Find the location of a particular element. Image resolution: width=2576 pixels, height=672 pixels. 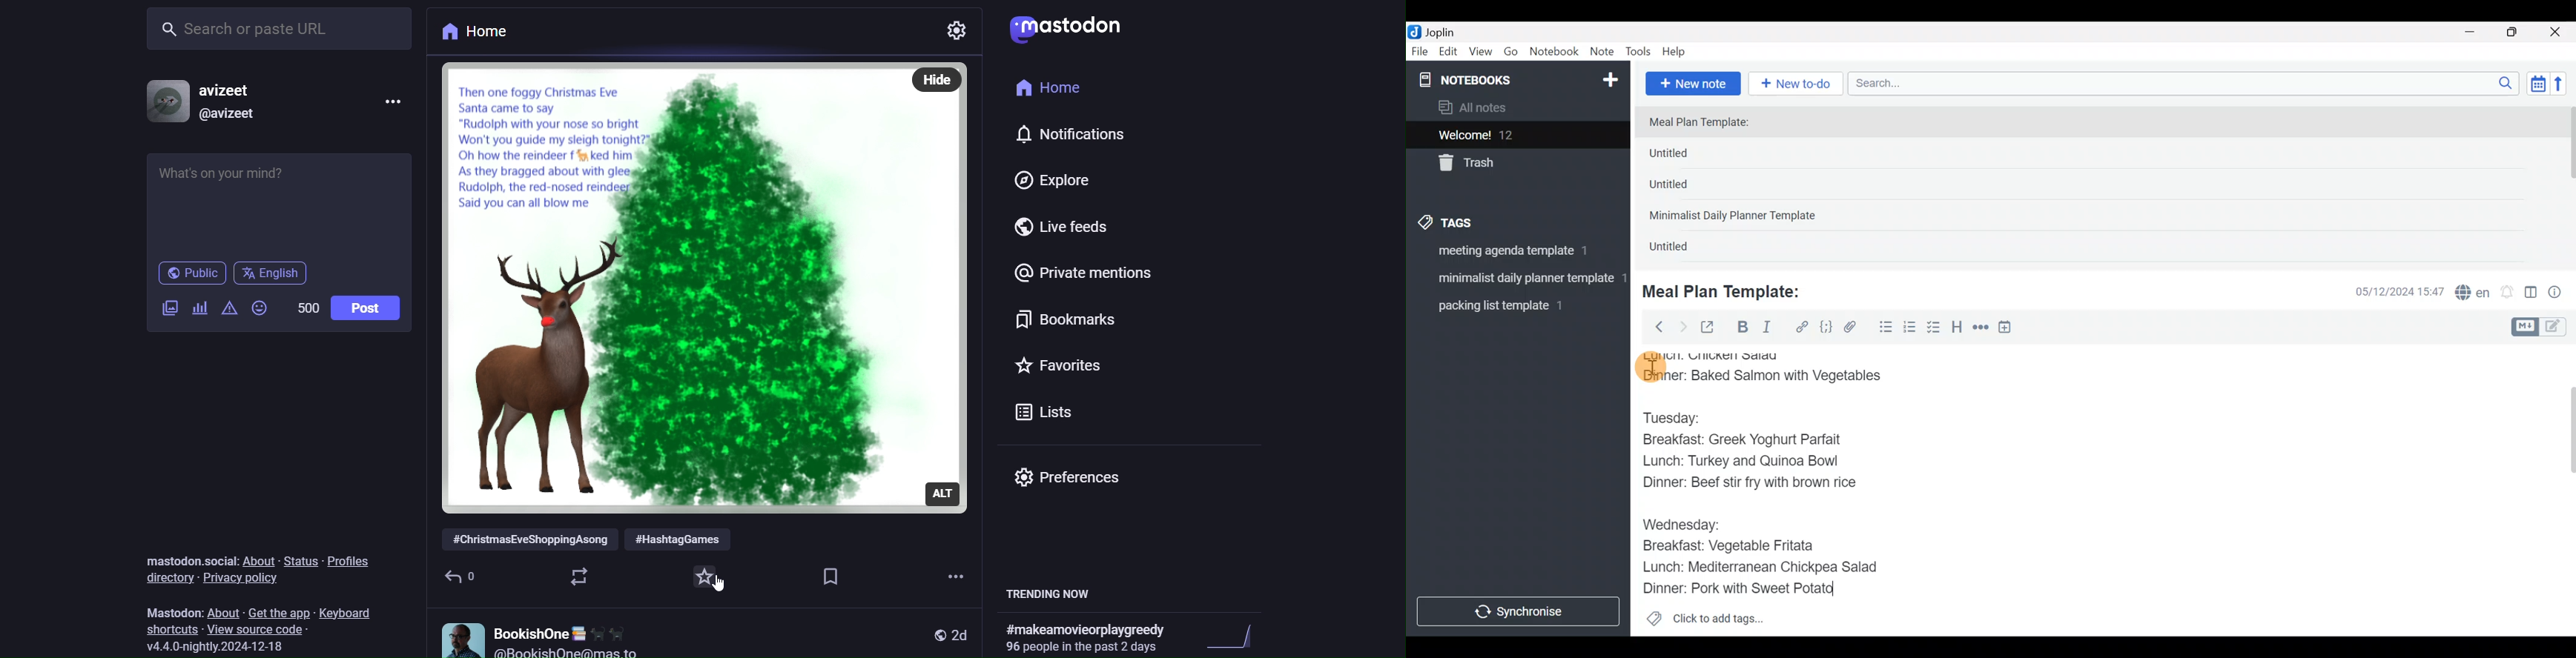

2d is located at coordinates (962, 633).